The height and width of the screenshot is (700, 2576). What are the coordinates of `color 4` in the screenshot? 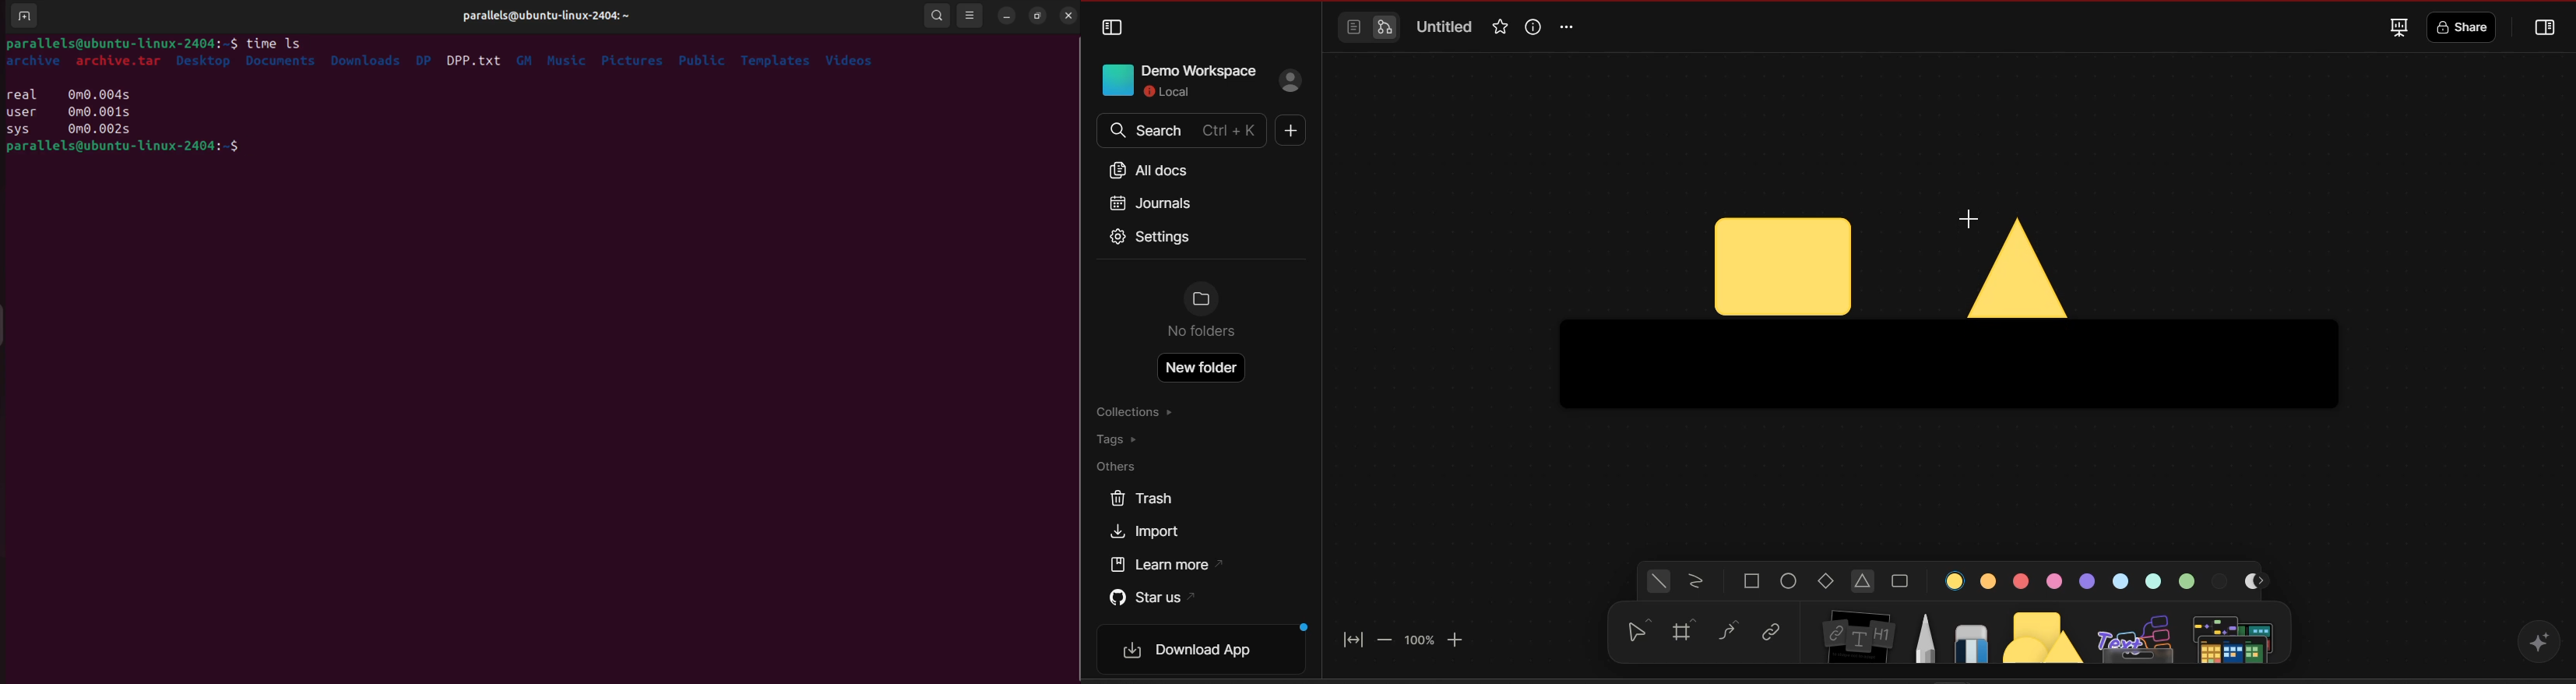 It's located at (2053, 581).